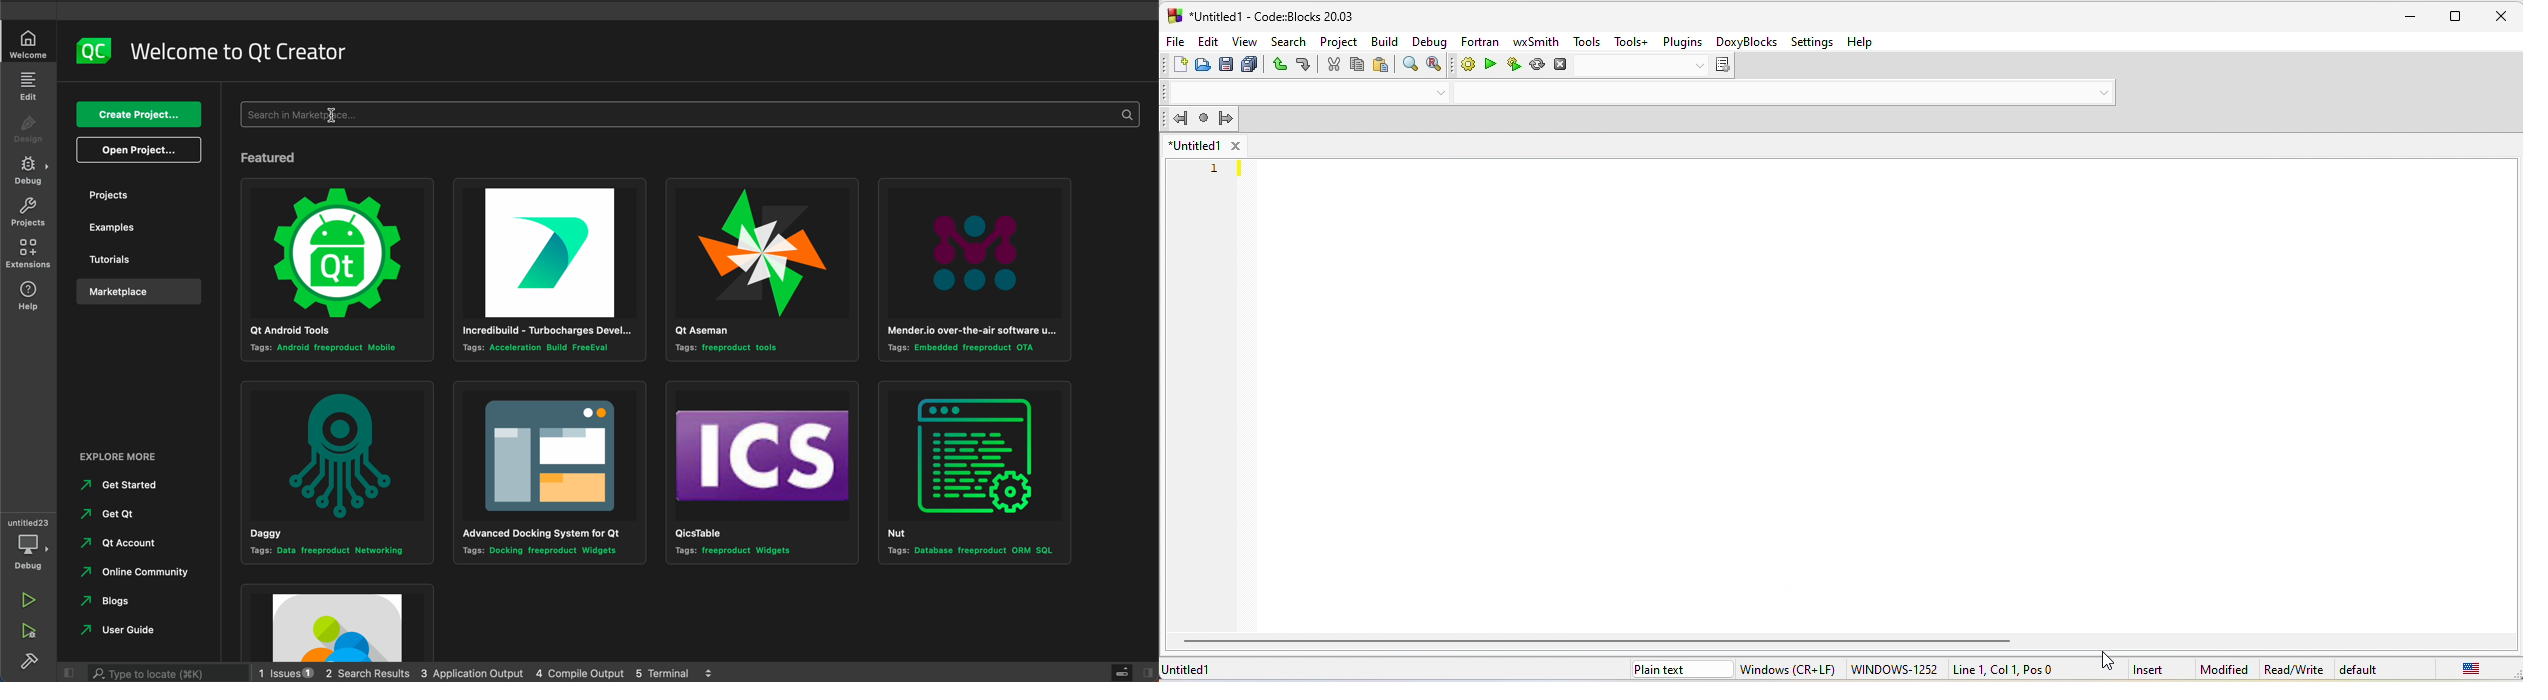 The height and width of the screenshot is (700, 2548). Describe the element at coordinates (1206, 41) in the screenshot. I see `edit` at that location.